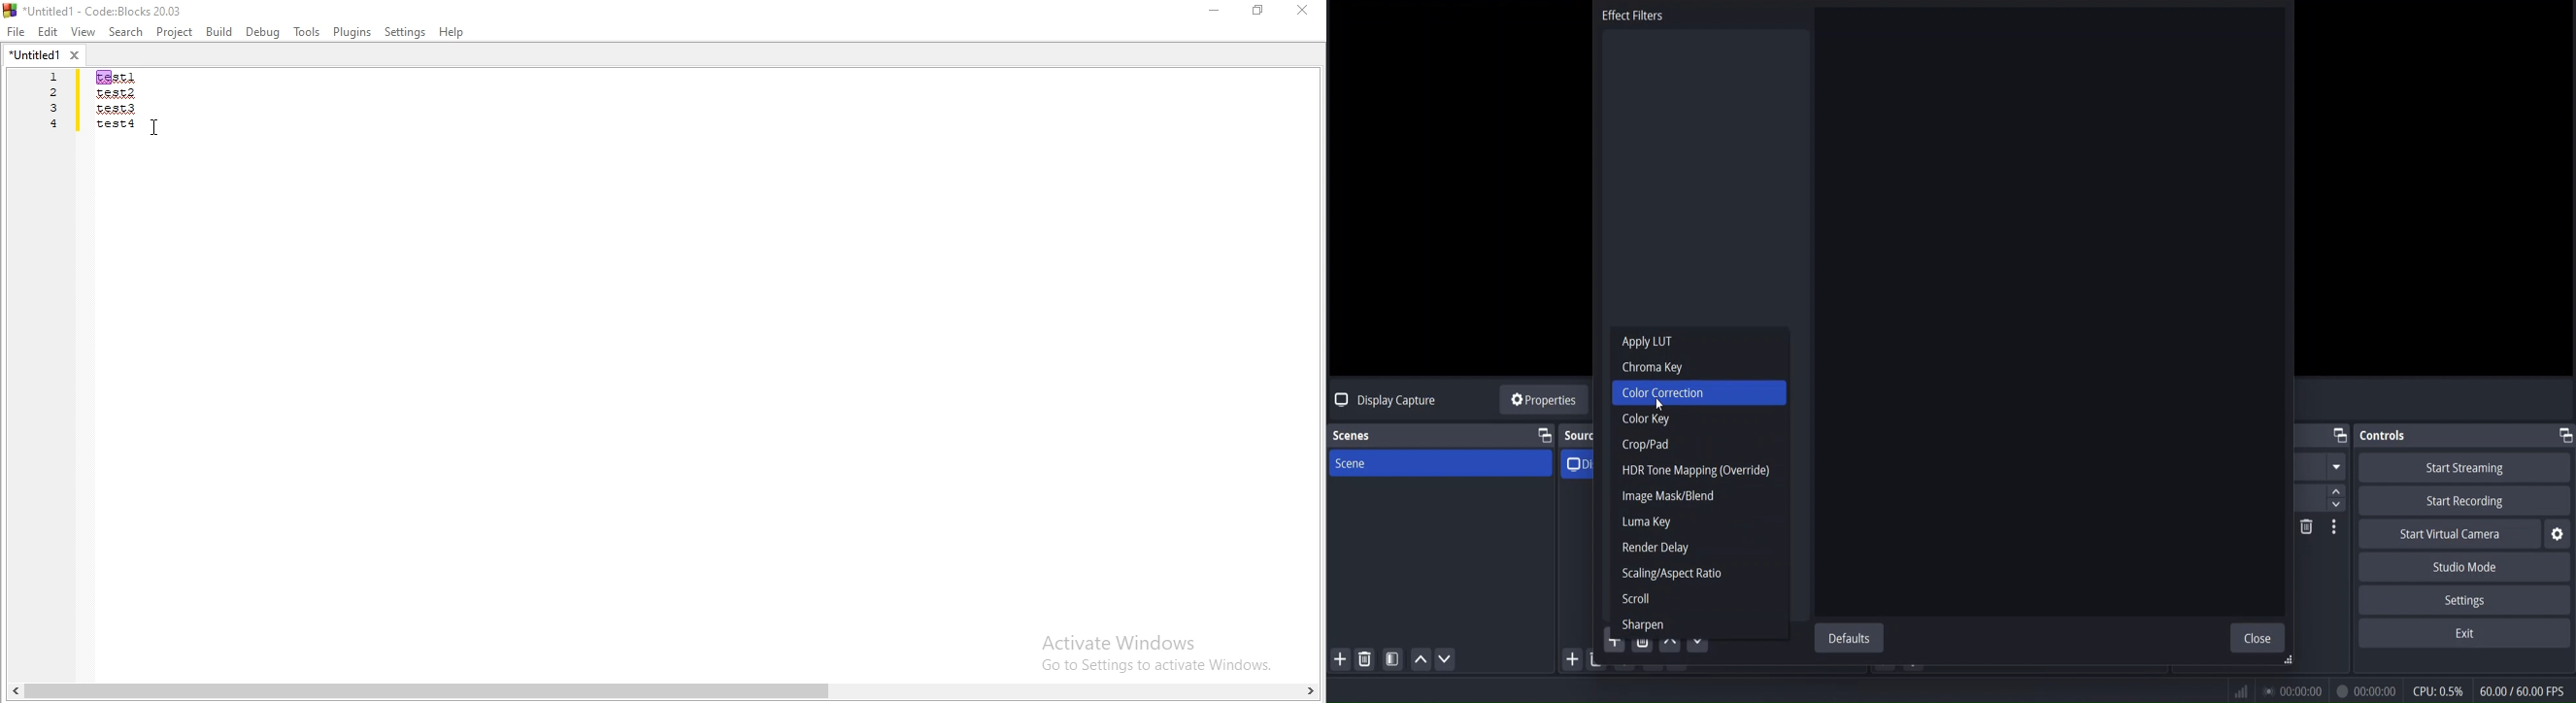 The width and height of the screenshot is (2576, 728). What do you see at coordinates (2339, 436) in the screenshot?
I see `change tab layout` at bounding box center [2339, 436].